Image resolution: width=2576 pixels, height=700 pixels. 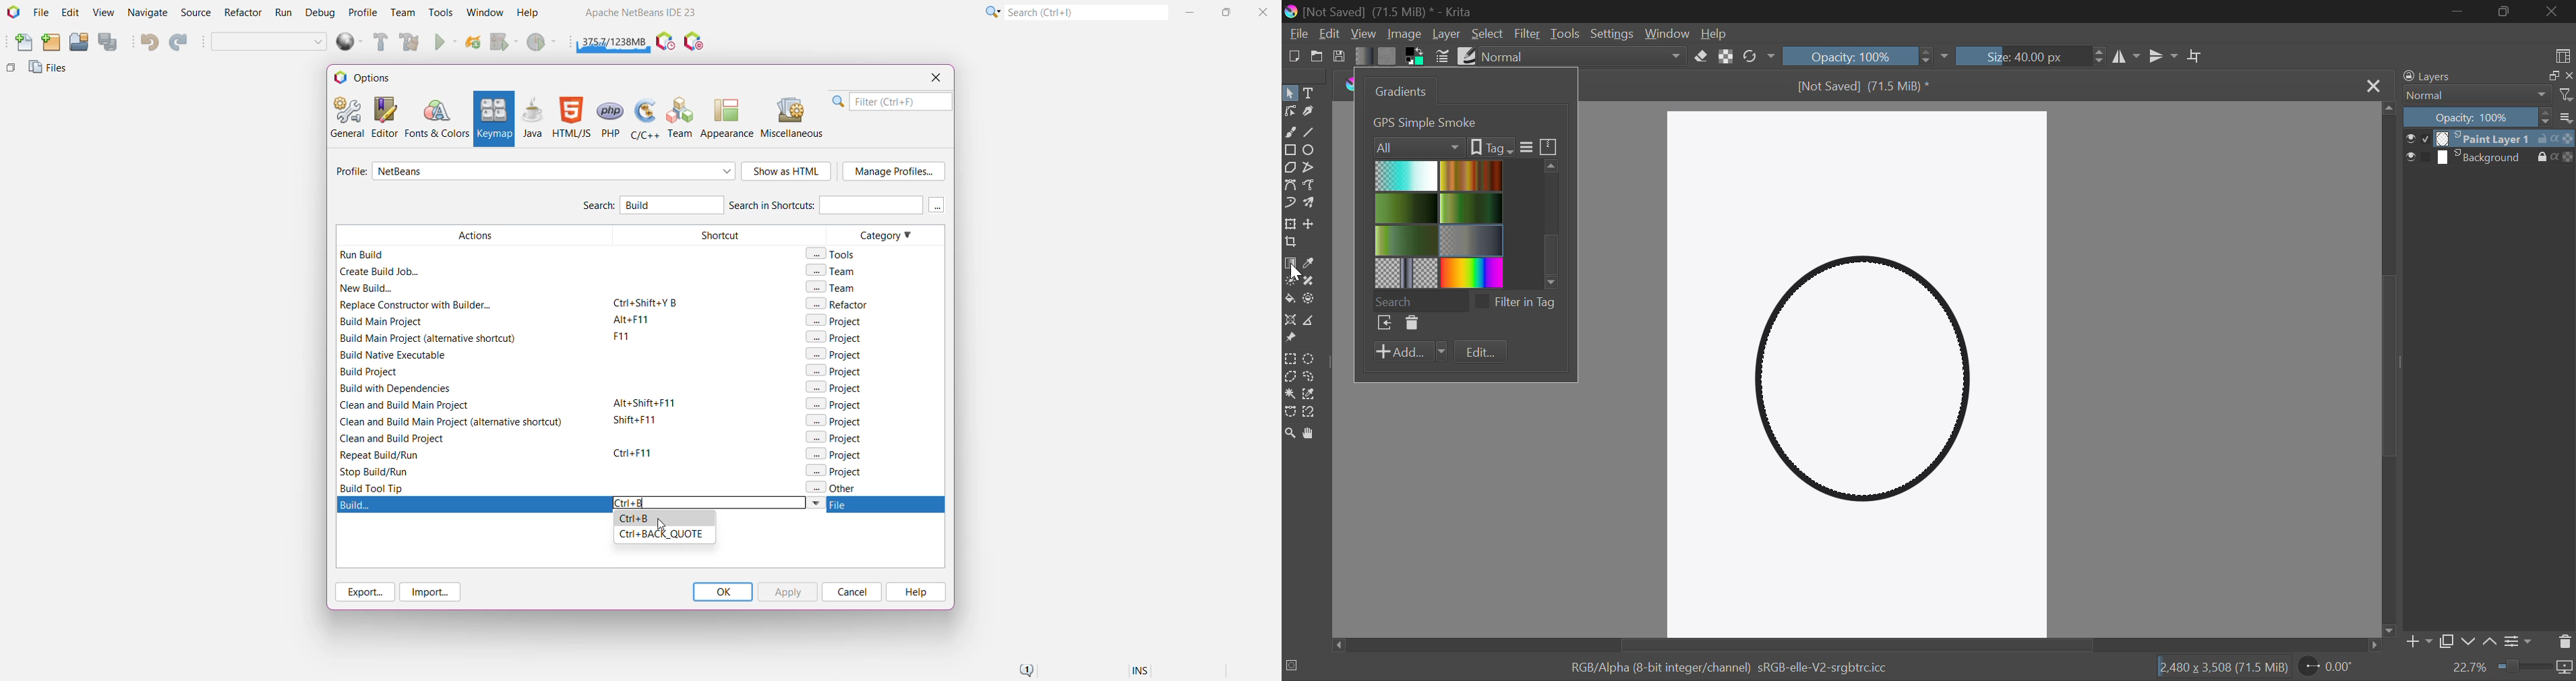 I want to click on Eyedropper, so click(x=1313, y=263).